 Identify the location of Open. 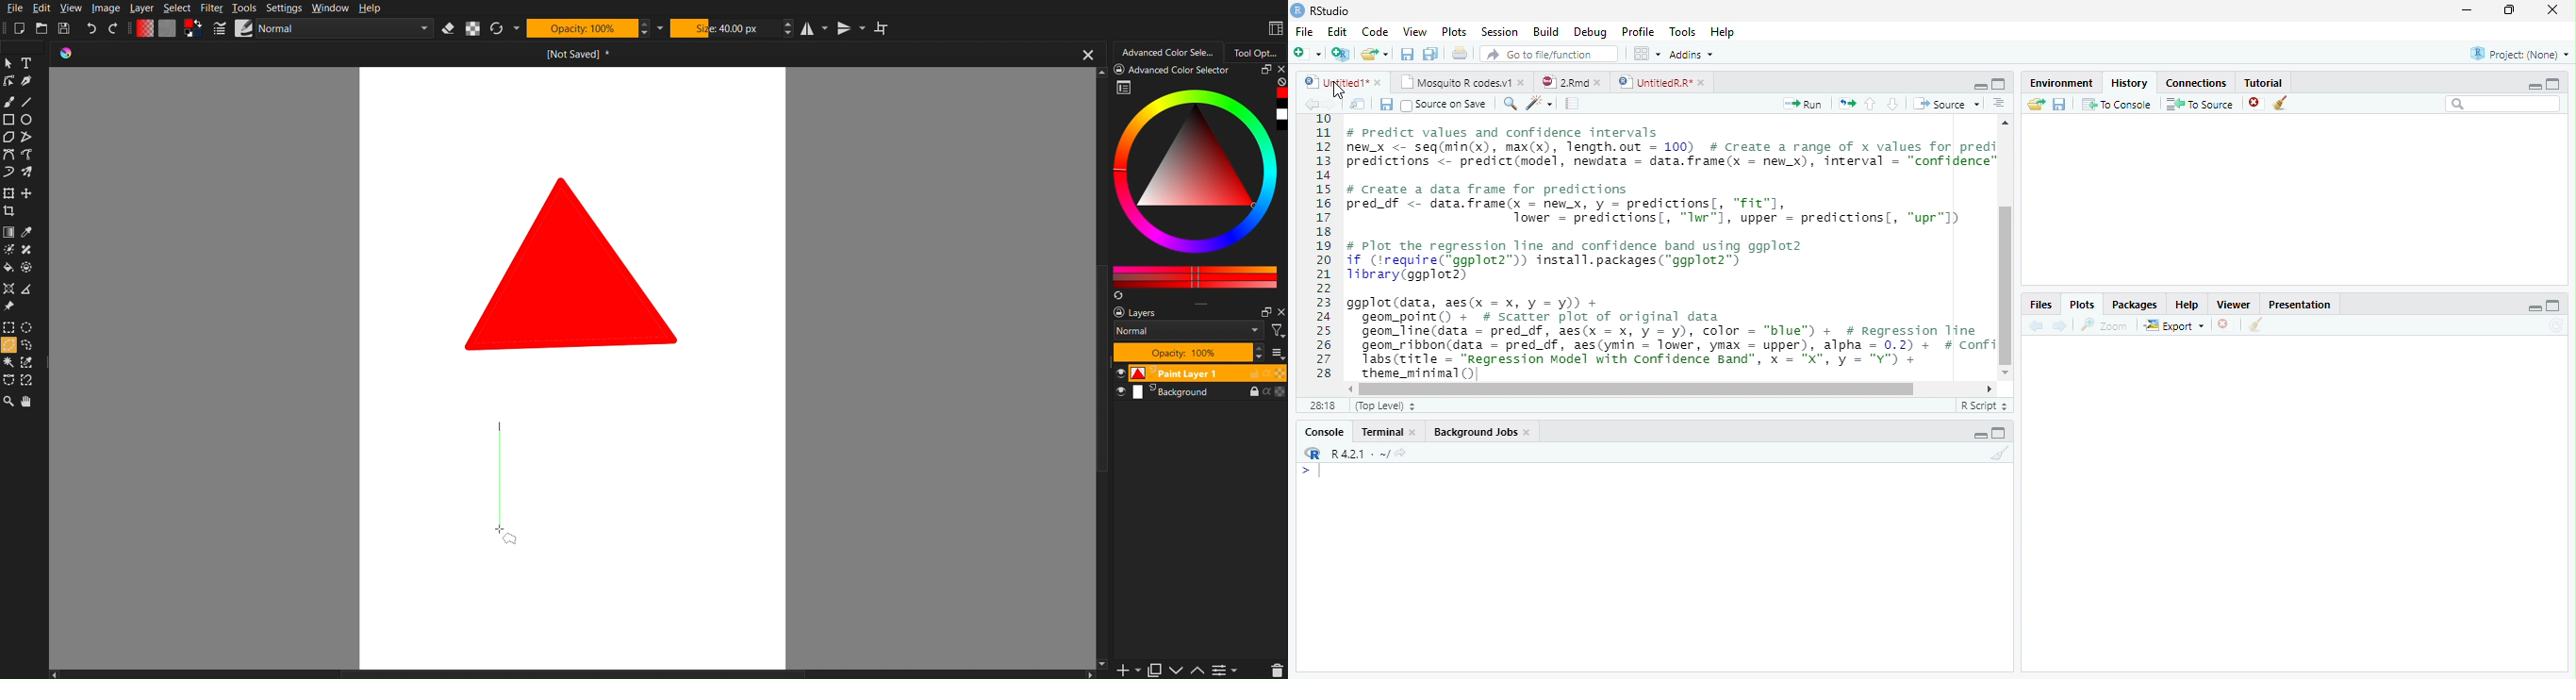
(42, 28).